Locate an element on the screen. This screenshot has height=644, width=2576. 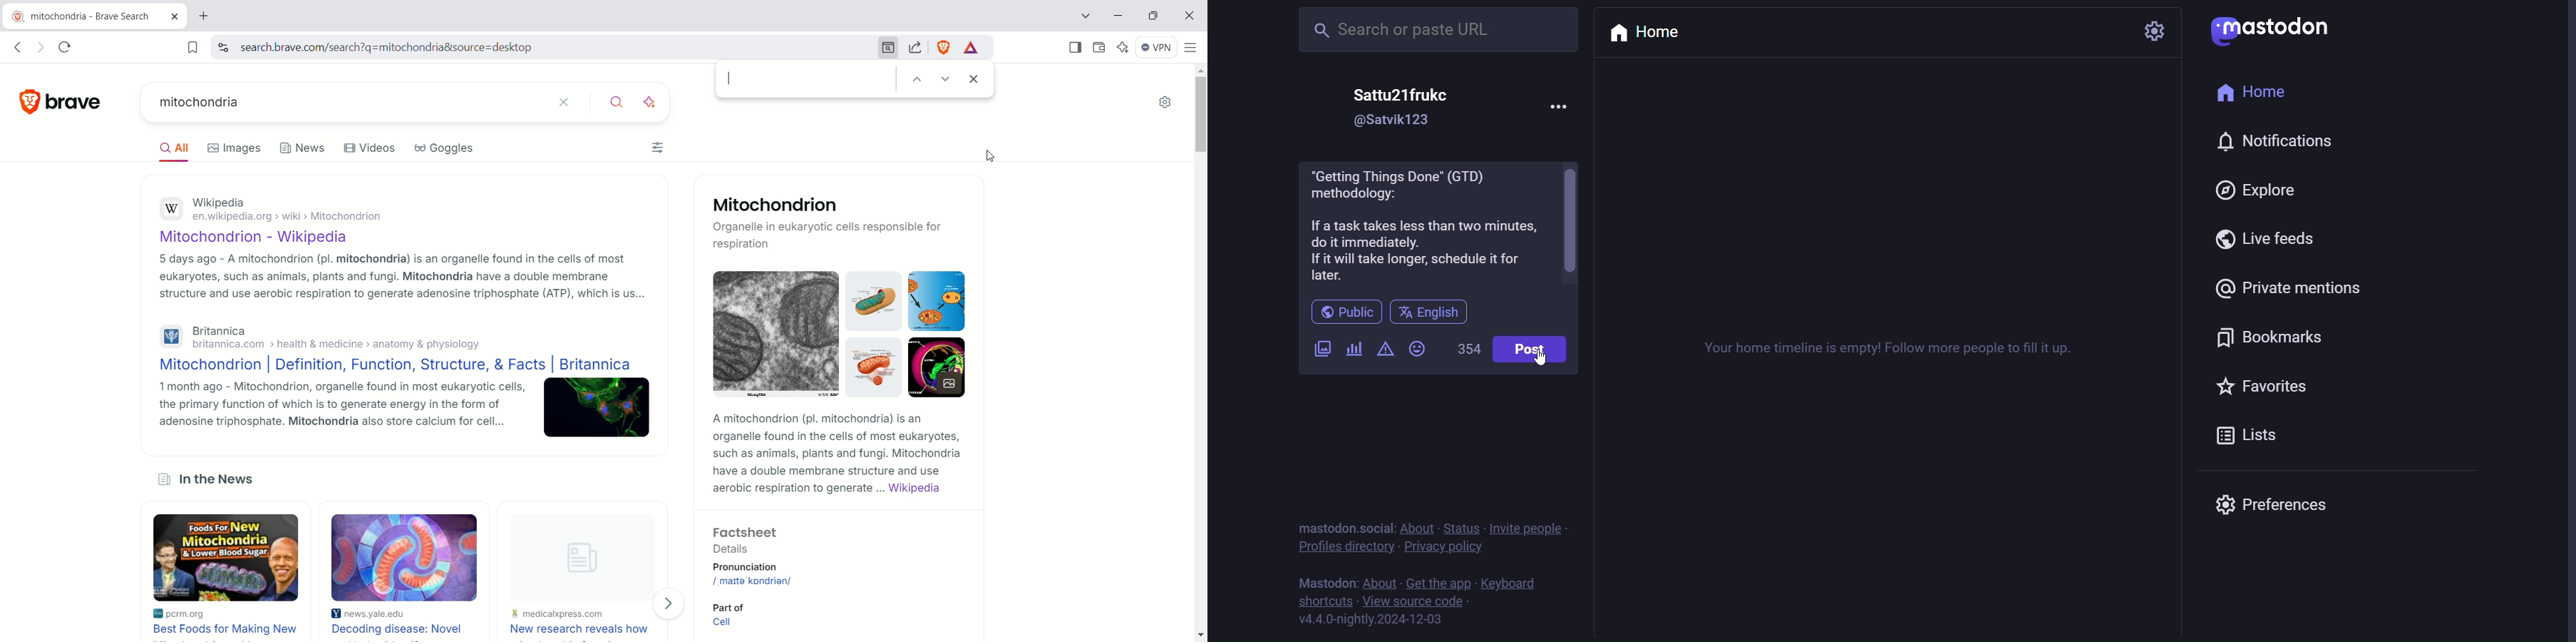
Image is located at coordinates (579, 562).